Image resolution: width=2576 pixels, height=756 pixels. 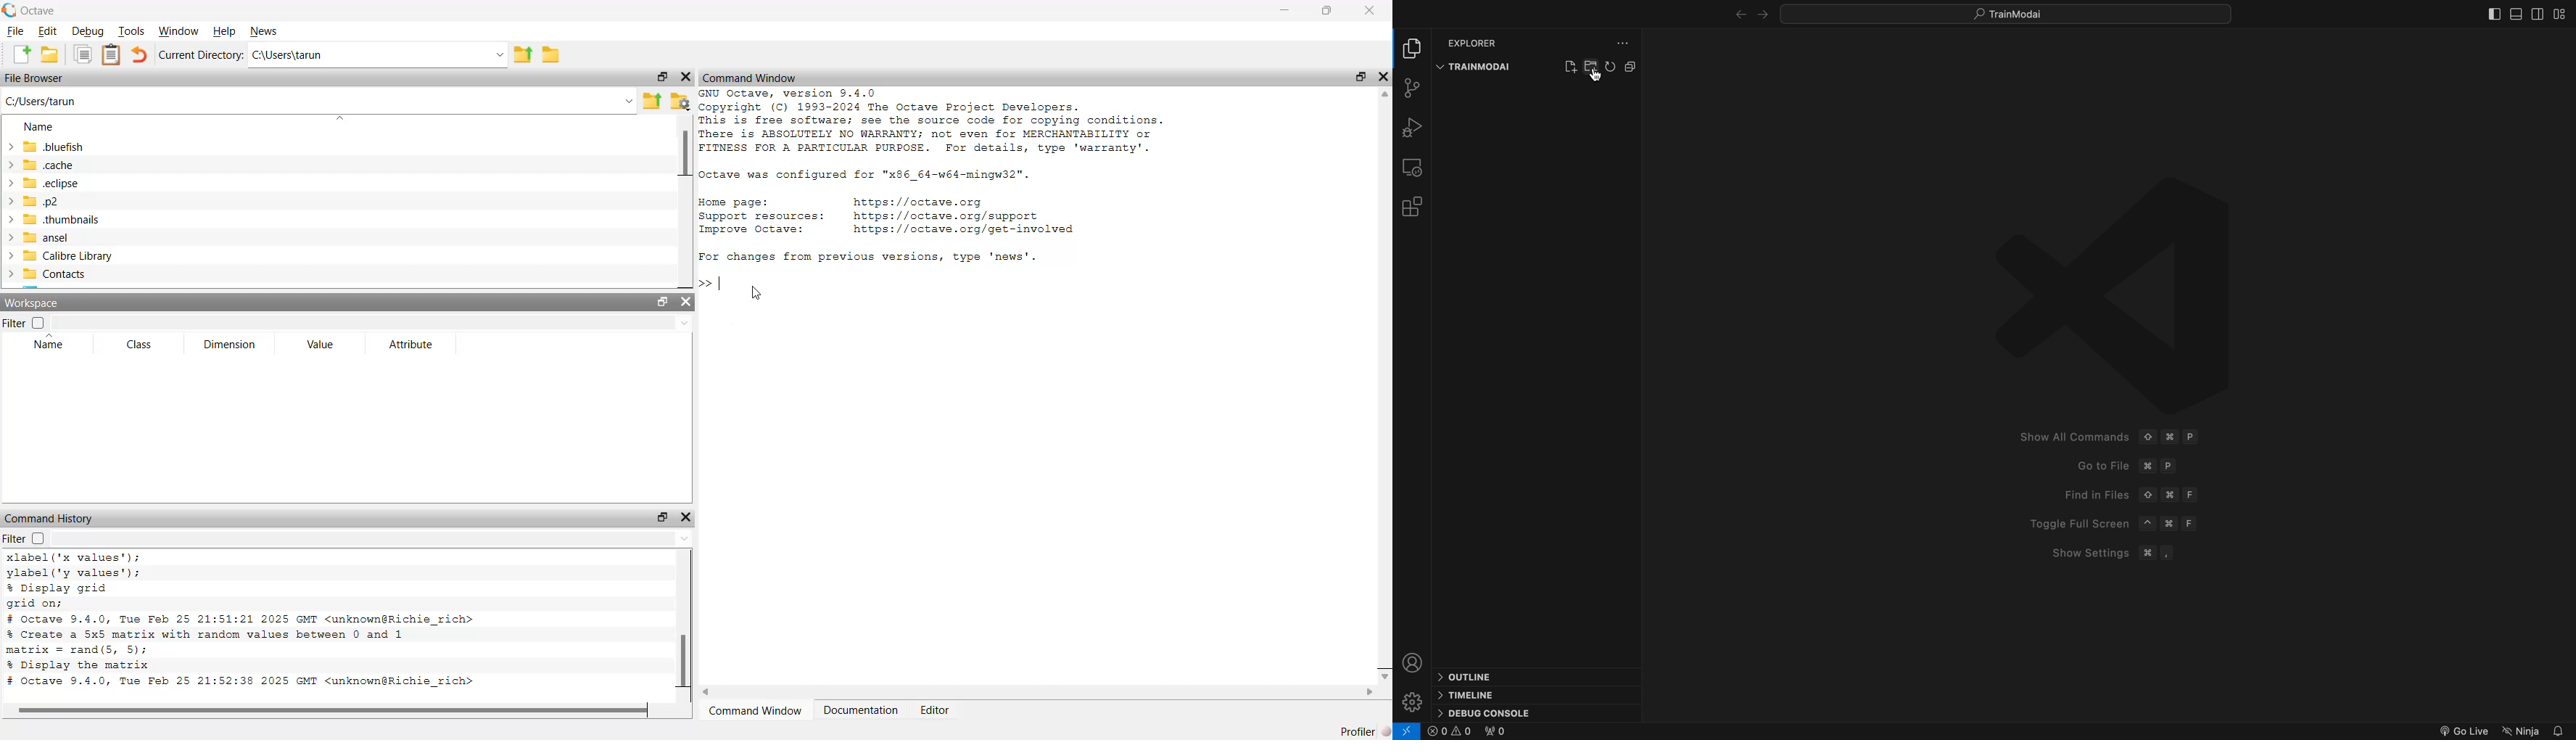 I want to click on notification, so click(x=2560, y=730).